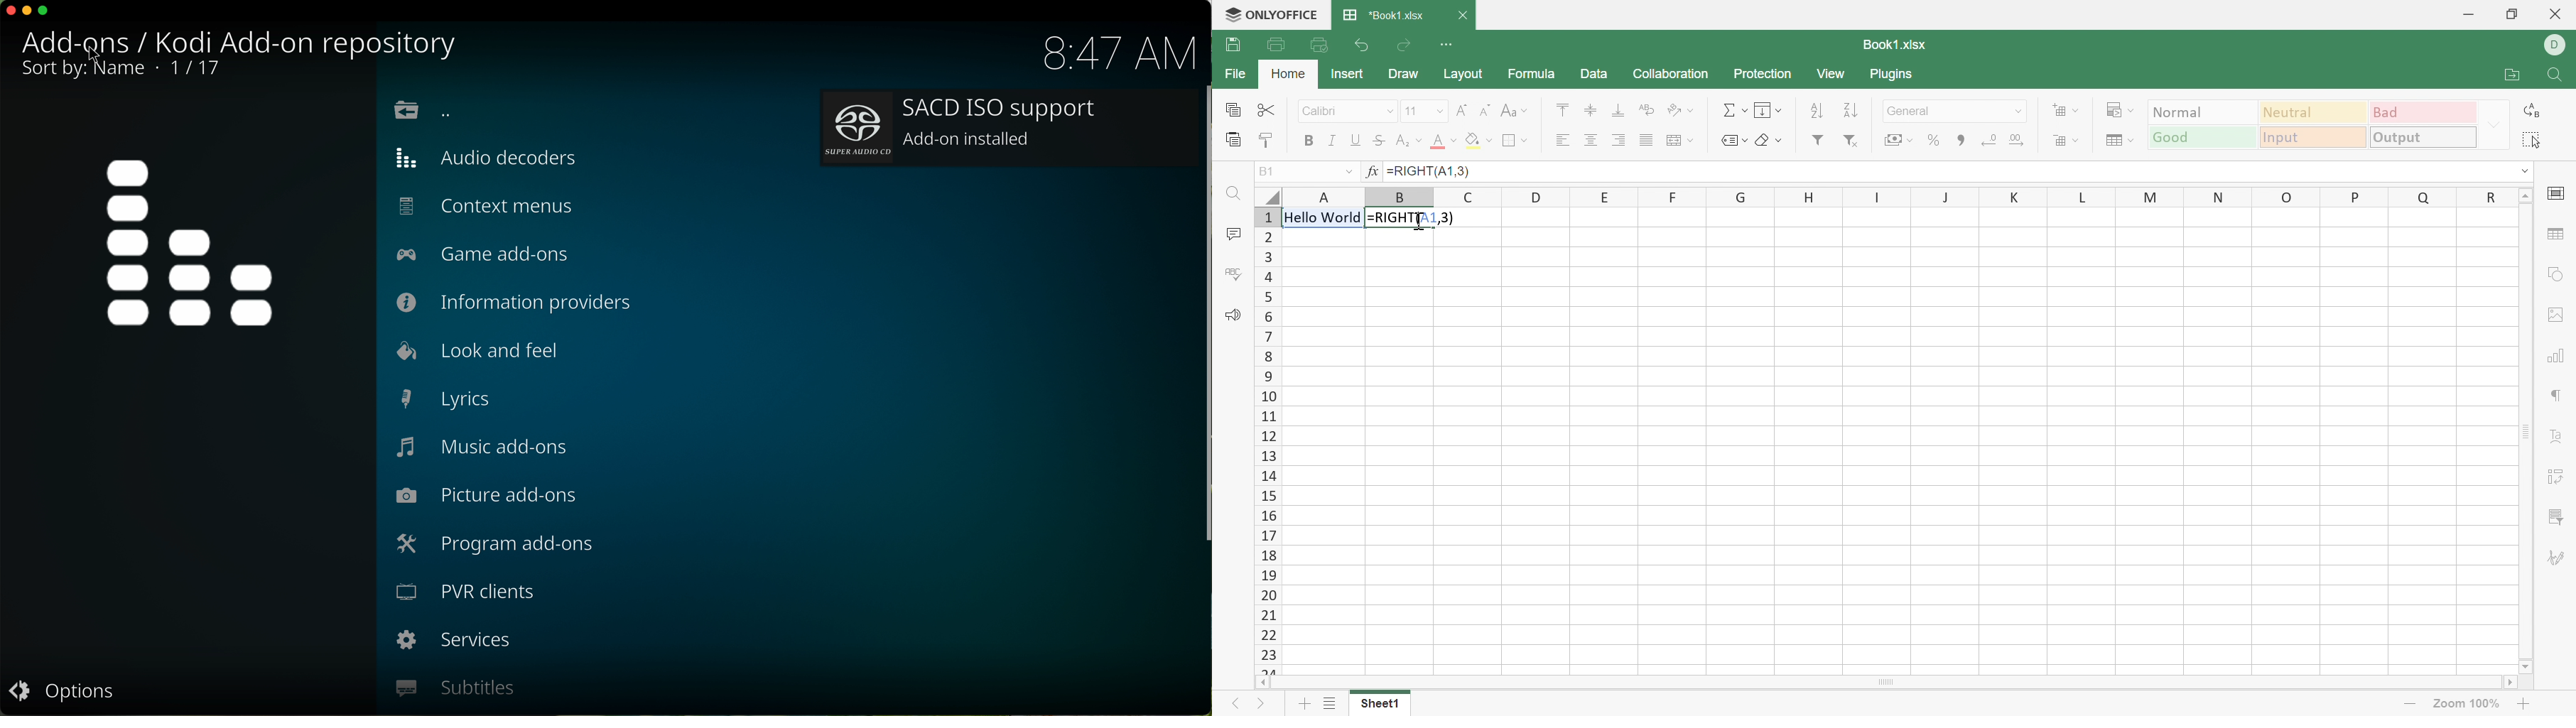 Image resolution: width=2576 pixels, height=728 pixels. What do you see at coordinates (2020, 140) in the screenshot?
I see `Increase decimal` at bounding box center [2020, 140].